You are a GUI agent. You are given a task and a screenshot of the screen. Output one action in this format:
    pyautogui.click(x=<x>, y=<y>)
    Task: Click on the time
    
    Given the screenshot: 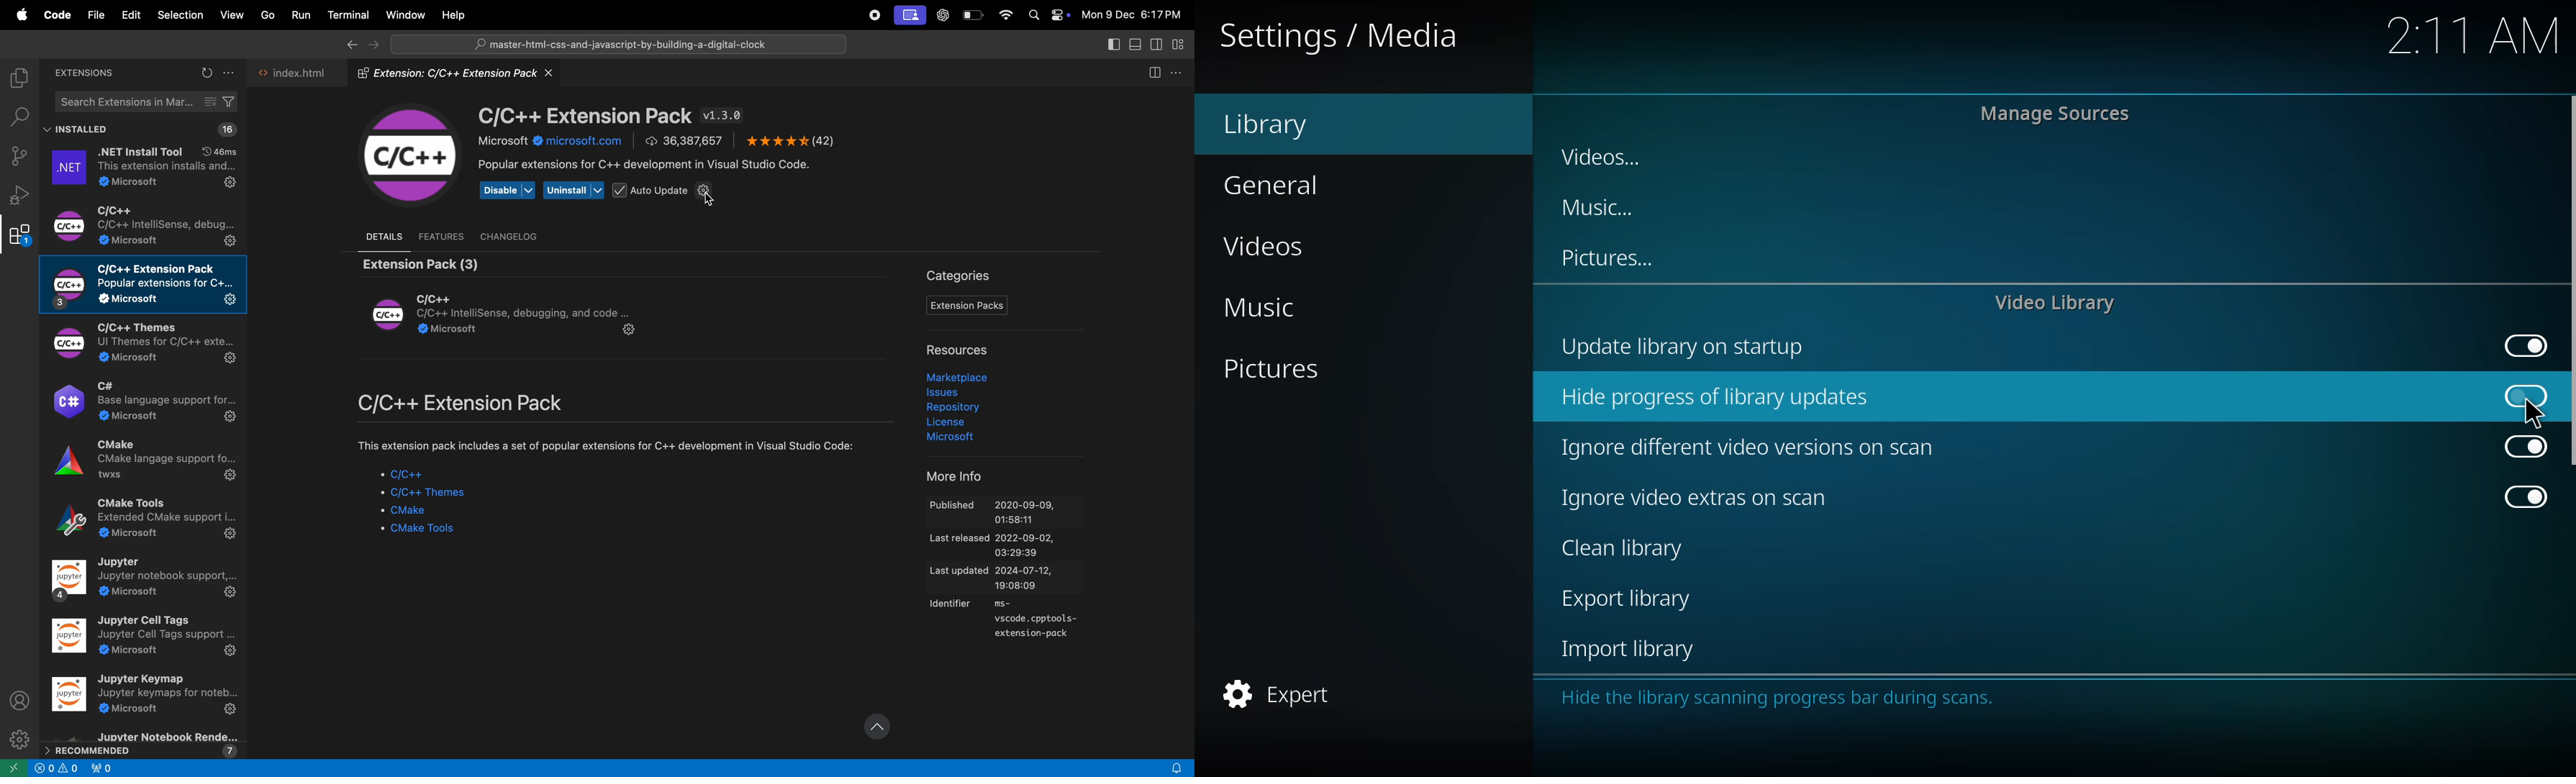 What is the action you would take?
    pyautogui.click(x=2472, y=35)
    